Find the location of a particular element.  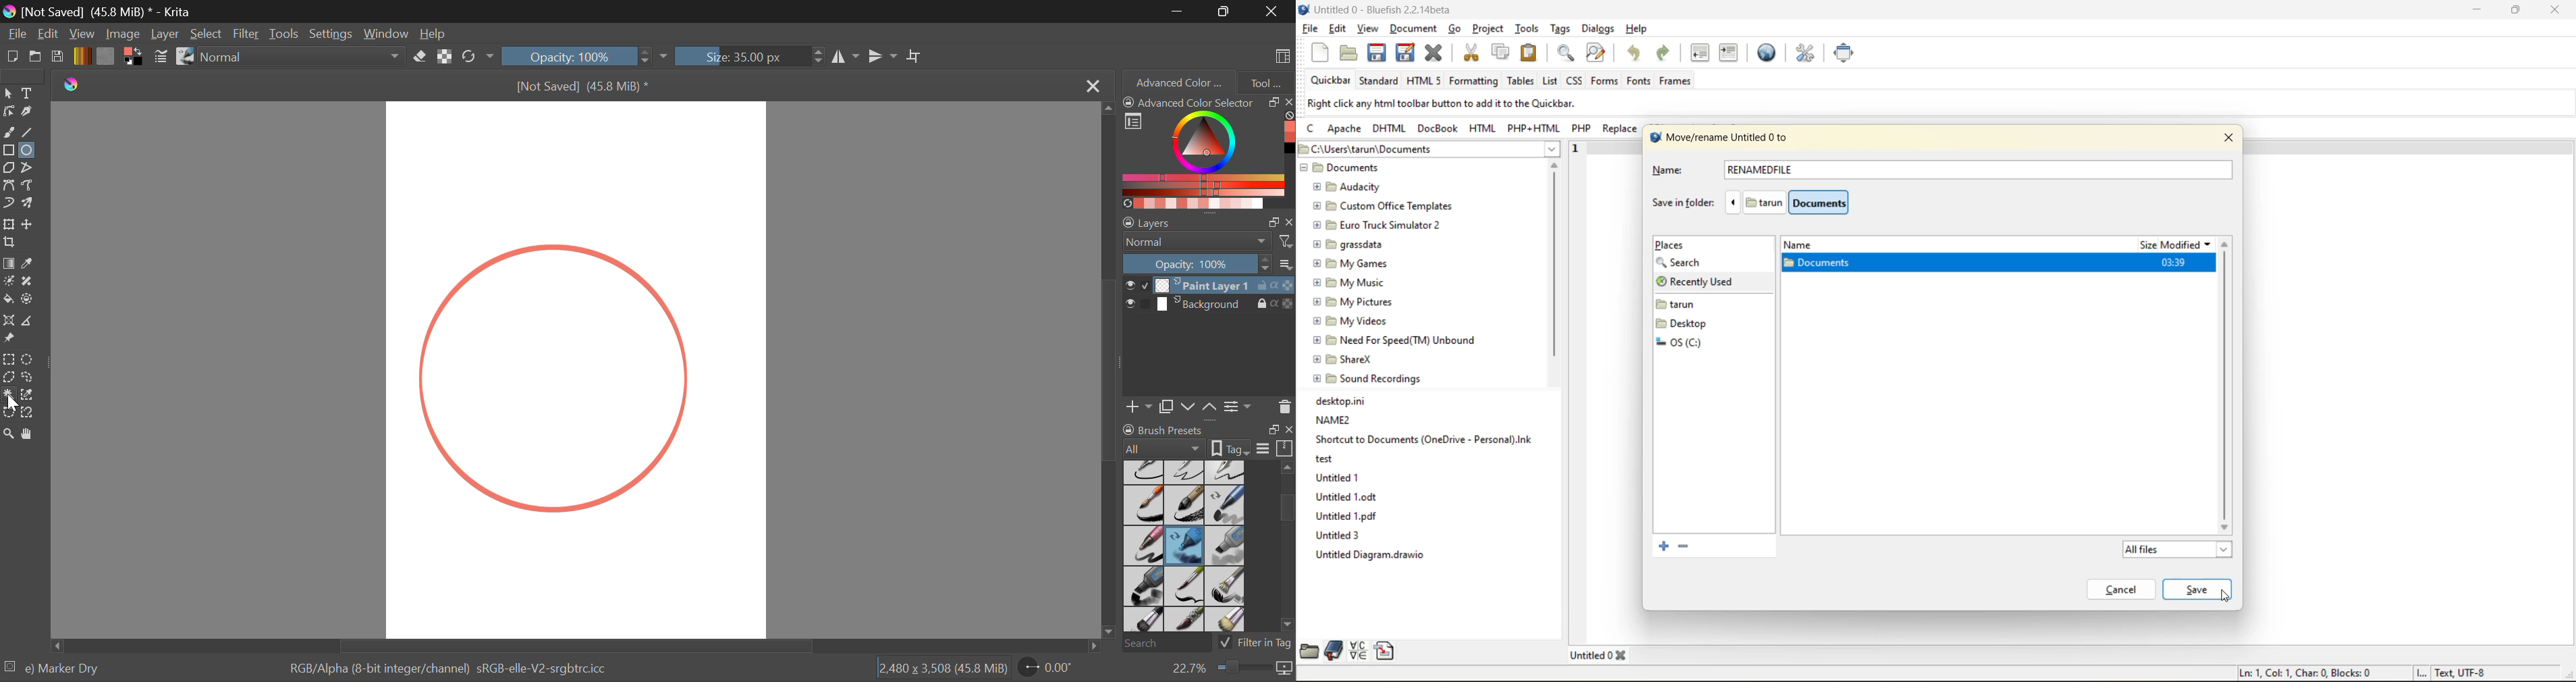

Horizontal Mirror Tool is located at coordinates (845, 56).